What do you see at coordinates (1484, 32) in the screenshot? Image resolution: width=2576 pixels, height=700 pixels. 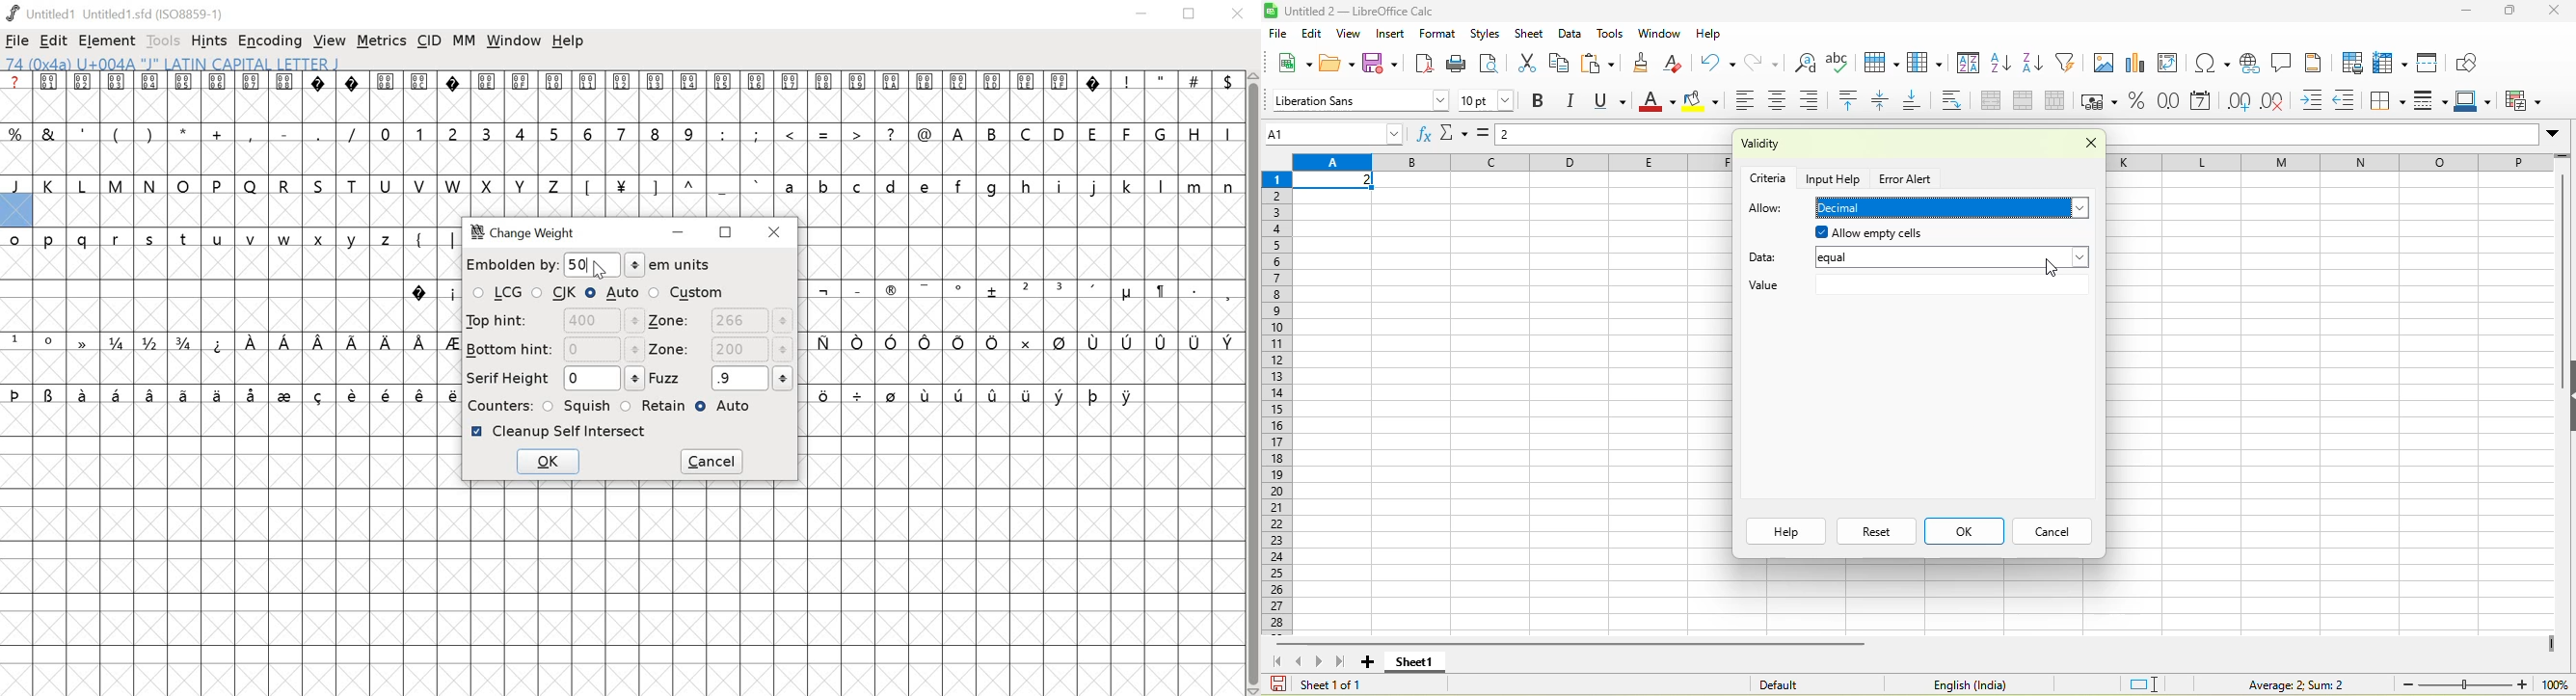 I see `styles` at bounding box center [1484, 32].